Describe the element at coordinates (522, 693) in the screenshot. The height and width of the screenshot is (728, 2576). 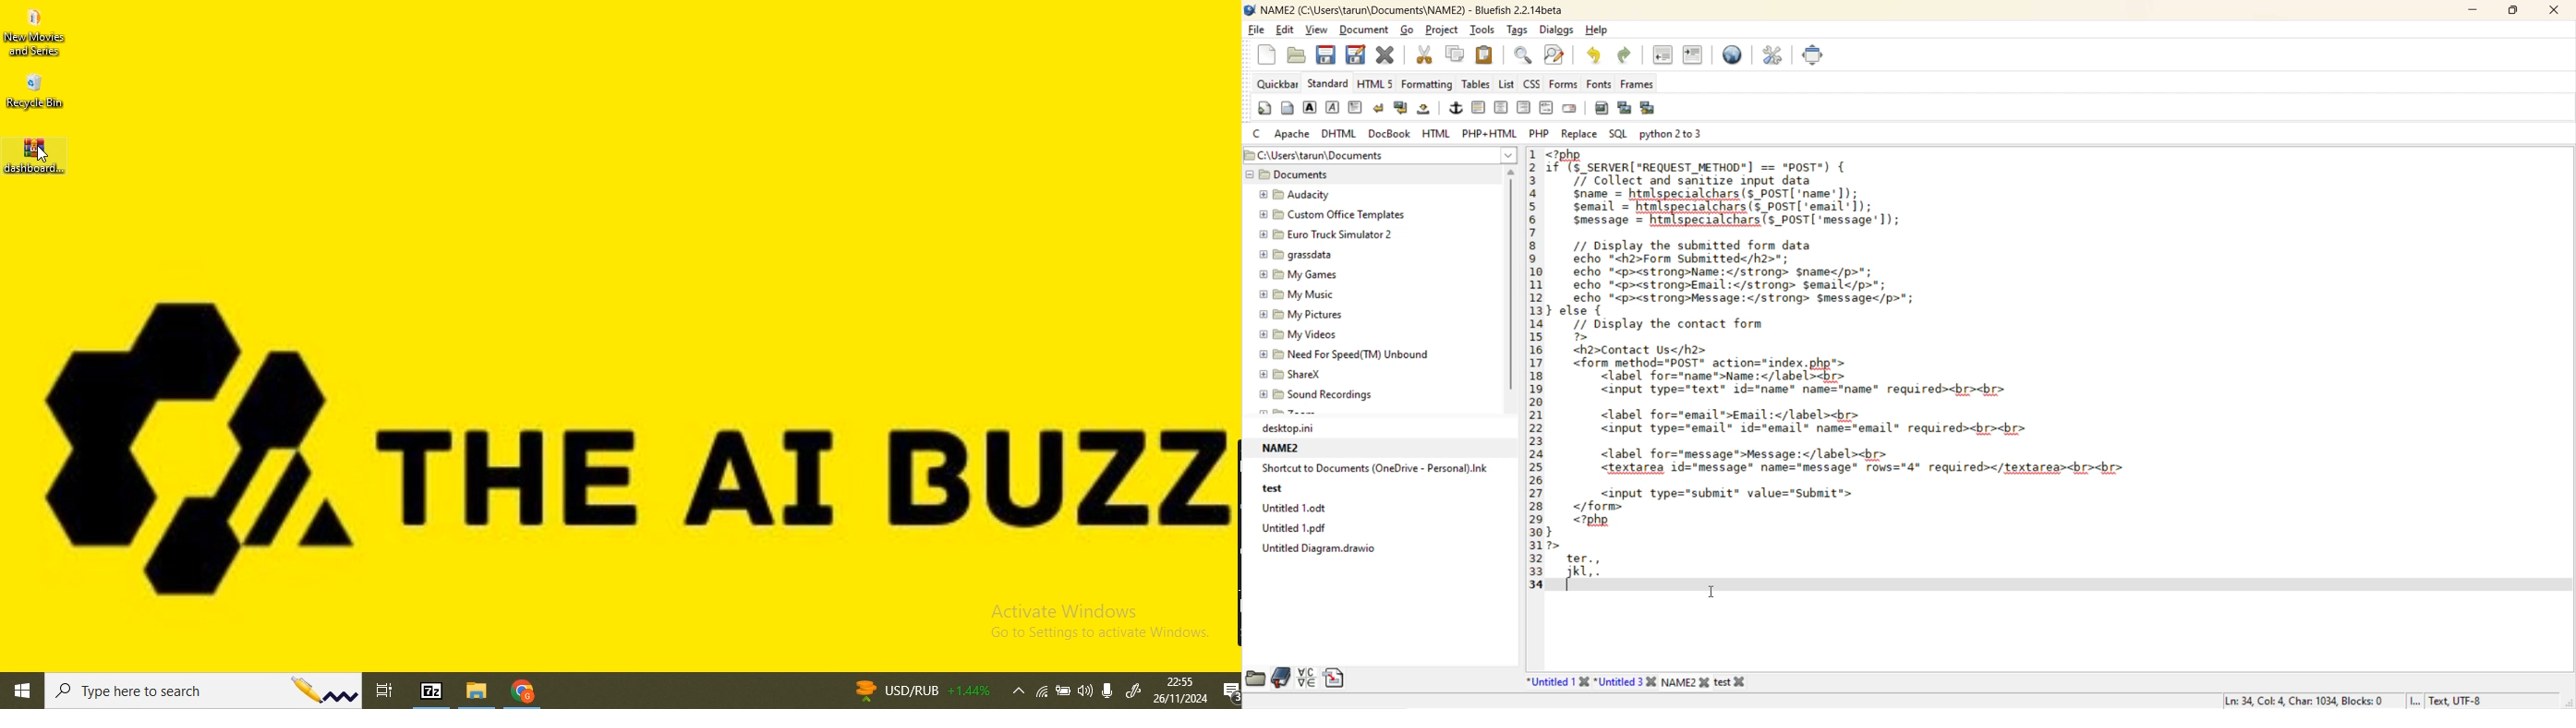
I see `chrome` at that location.